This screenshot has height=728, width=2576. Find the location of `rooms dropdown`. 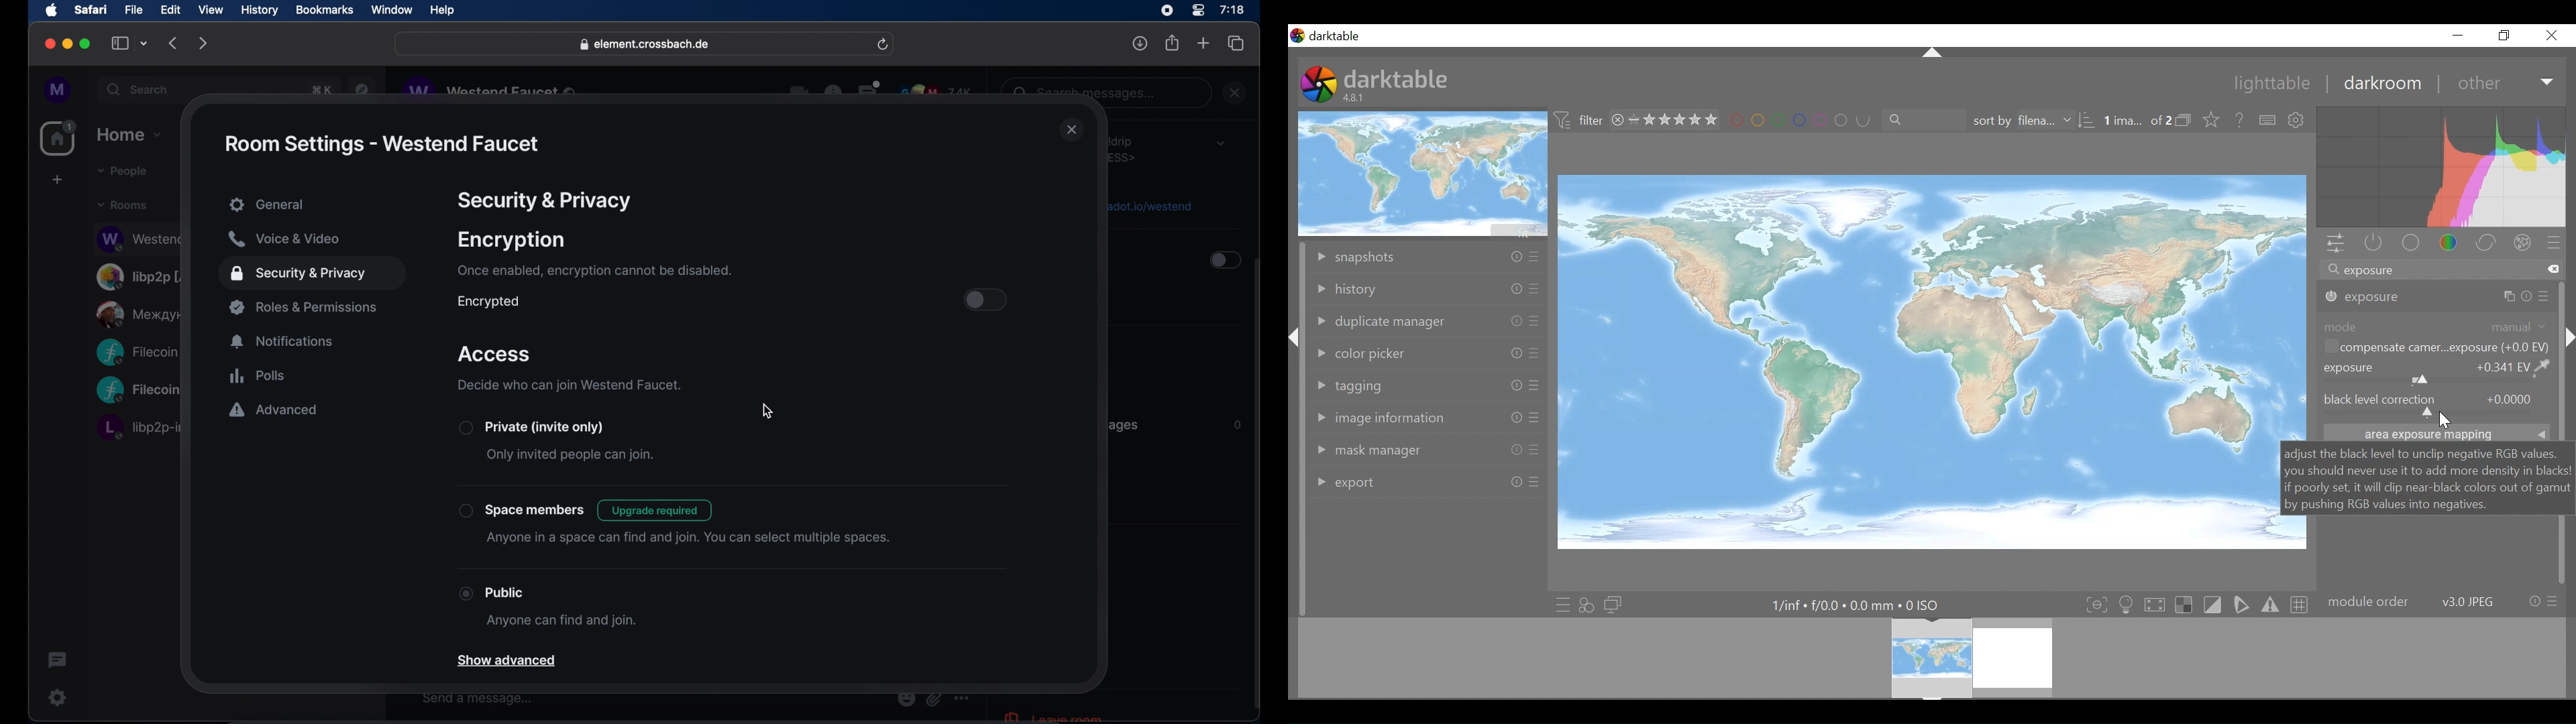

rooms dropdown is located at coordinates (123, 205).